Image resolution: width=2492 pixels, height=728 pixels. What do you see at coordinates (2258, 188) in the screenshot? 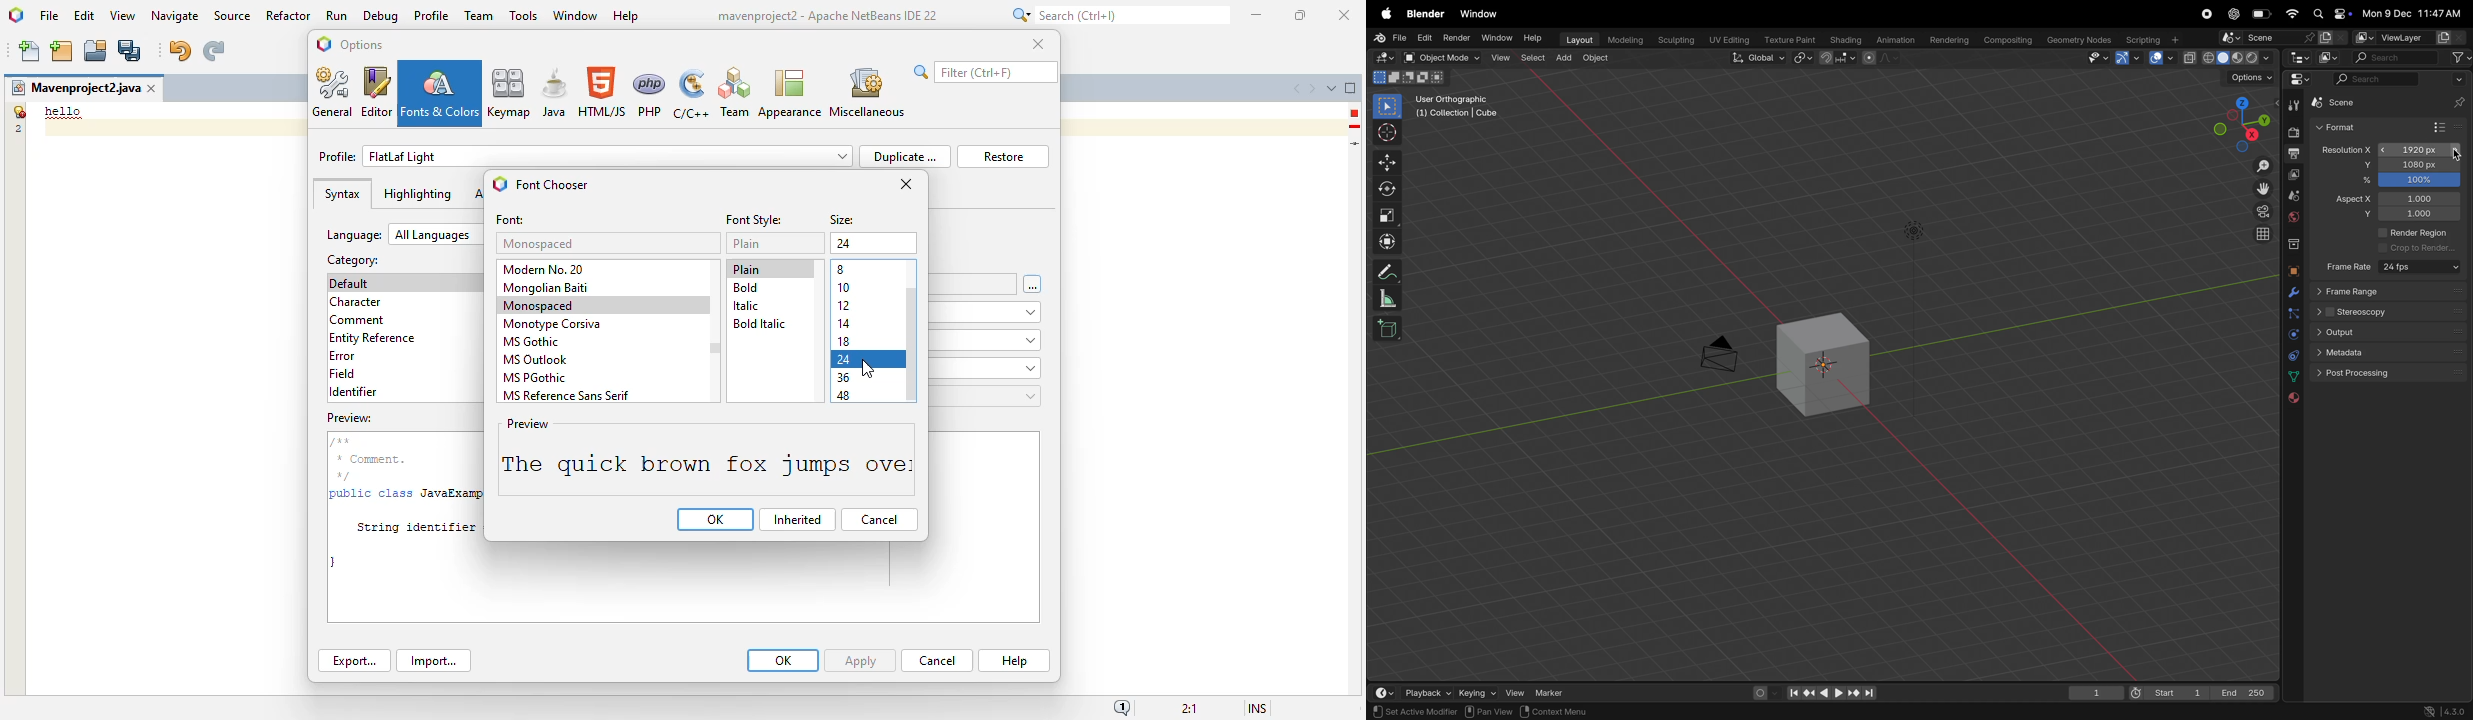
I see `move the view` at bounding box center [2258, 188].